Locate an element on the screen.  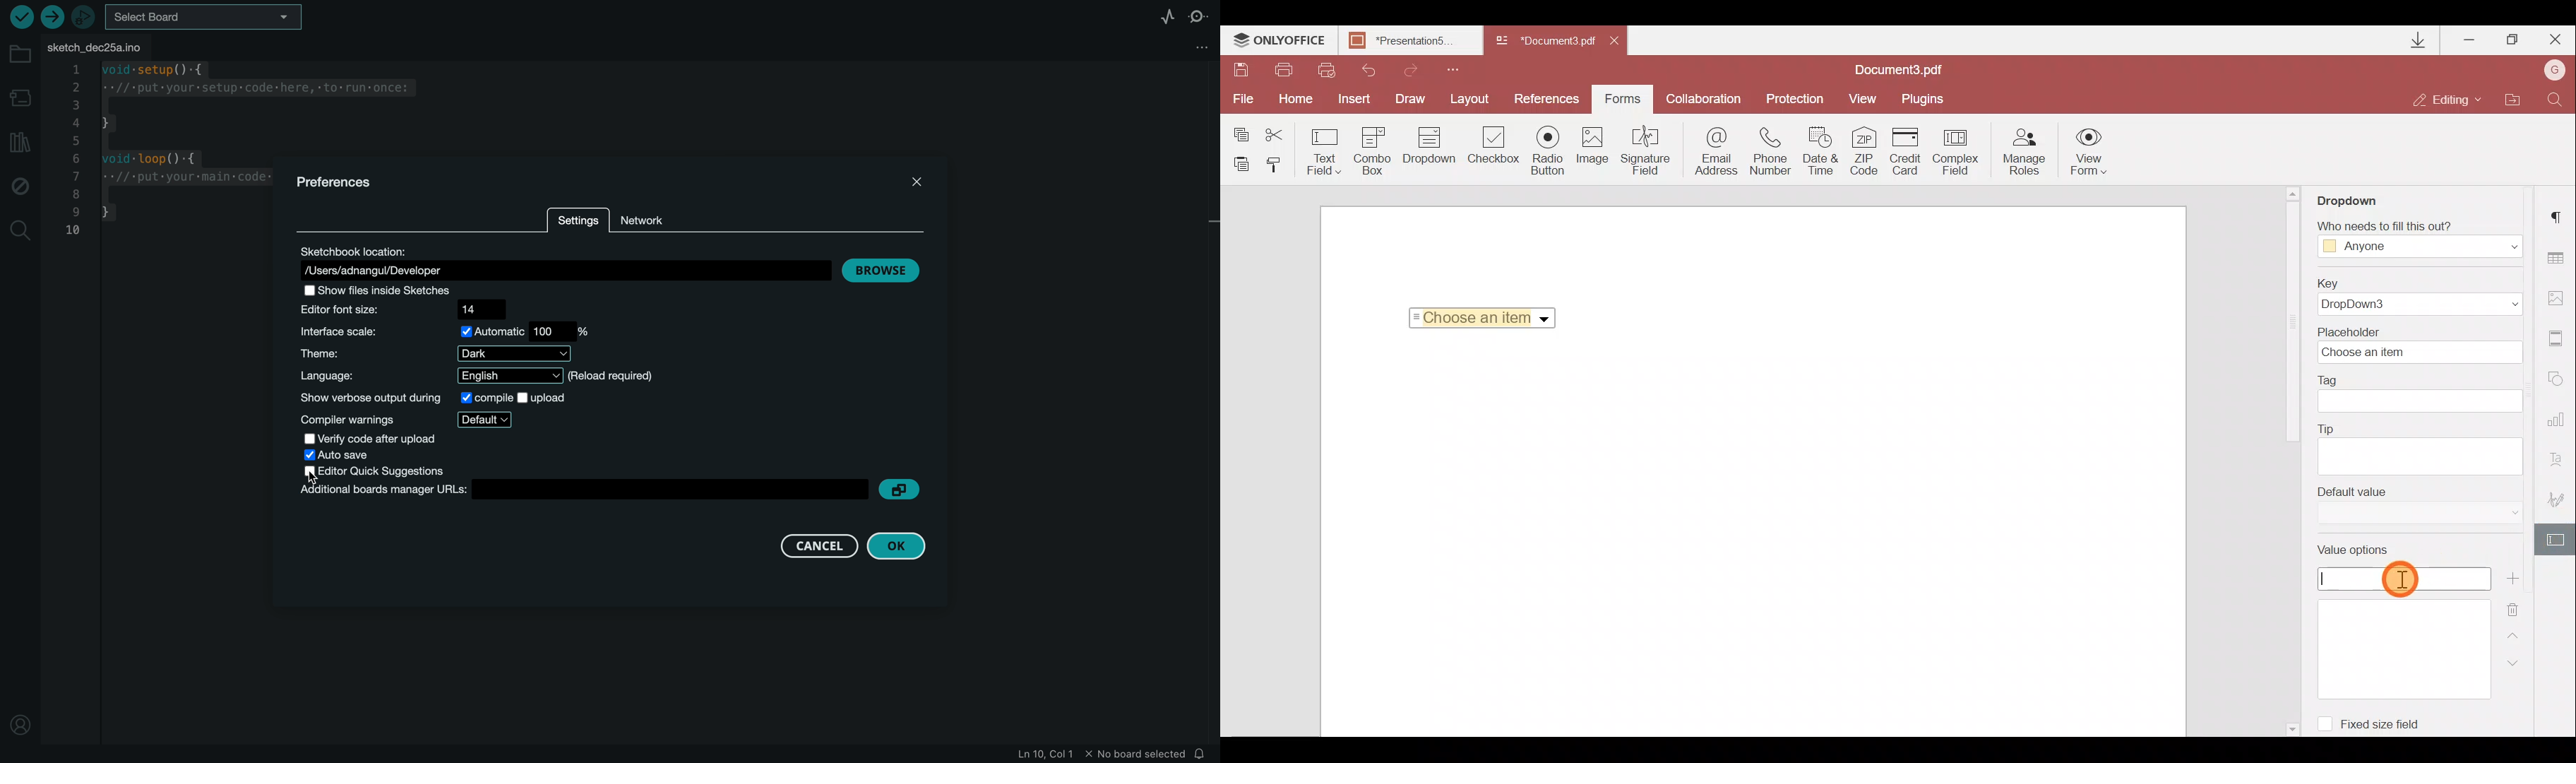
Save is located at coordinates (1241, 70).